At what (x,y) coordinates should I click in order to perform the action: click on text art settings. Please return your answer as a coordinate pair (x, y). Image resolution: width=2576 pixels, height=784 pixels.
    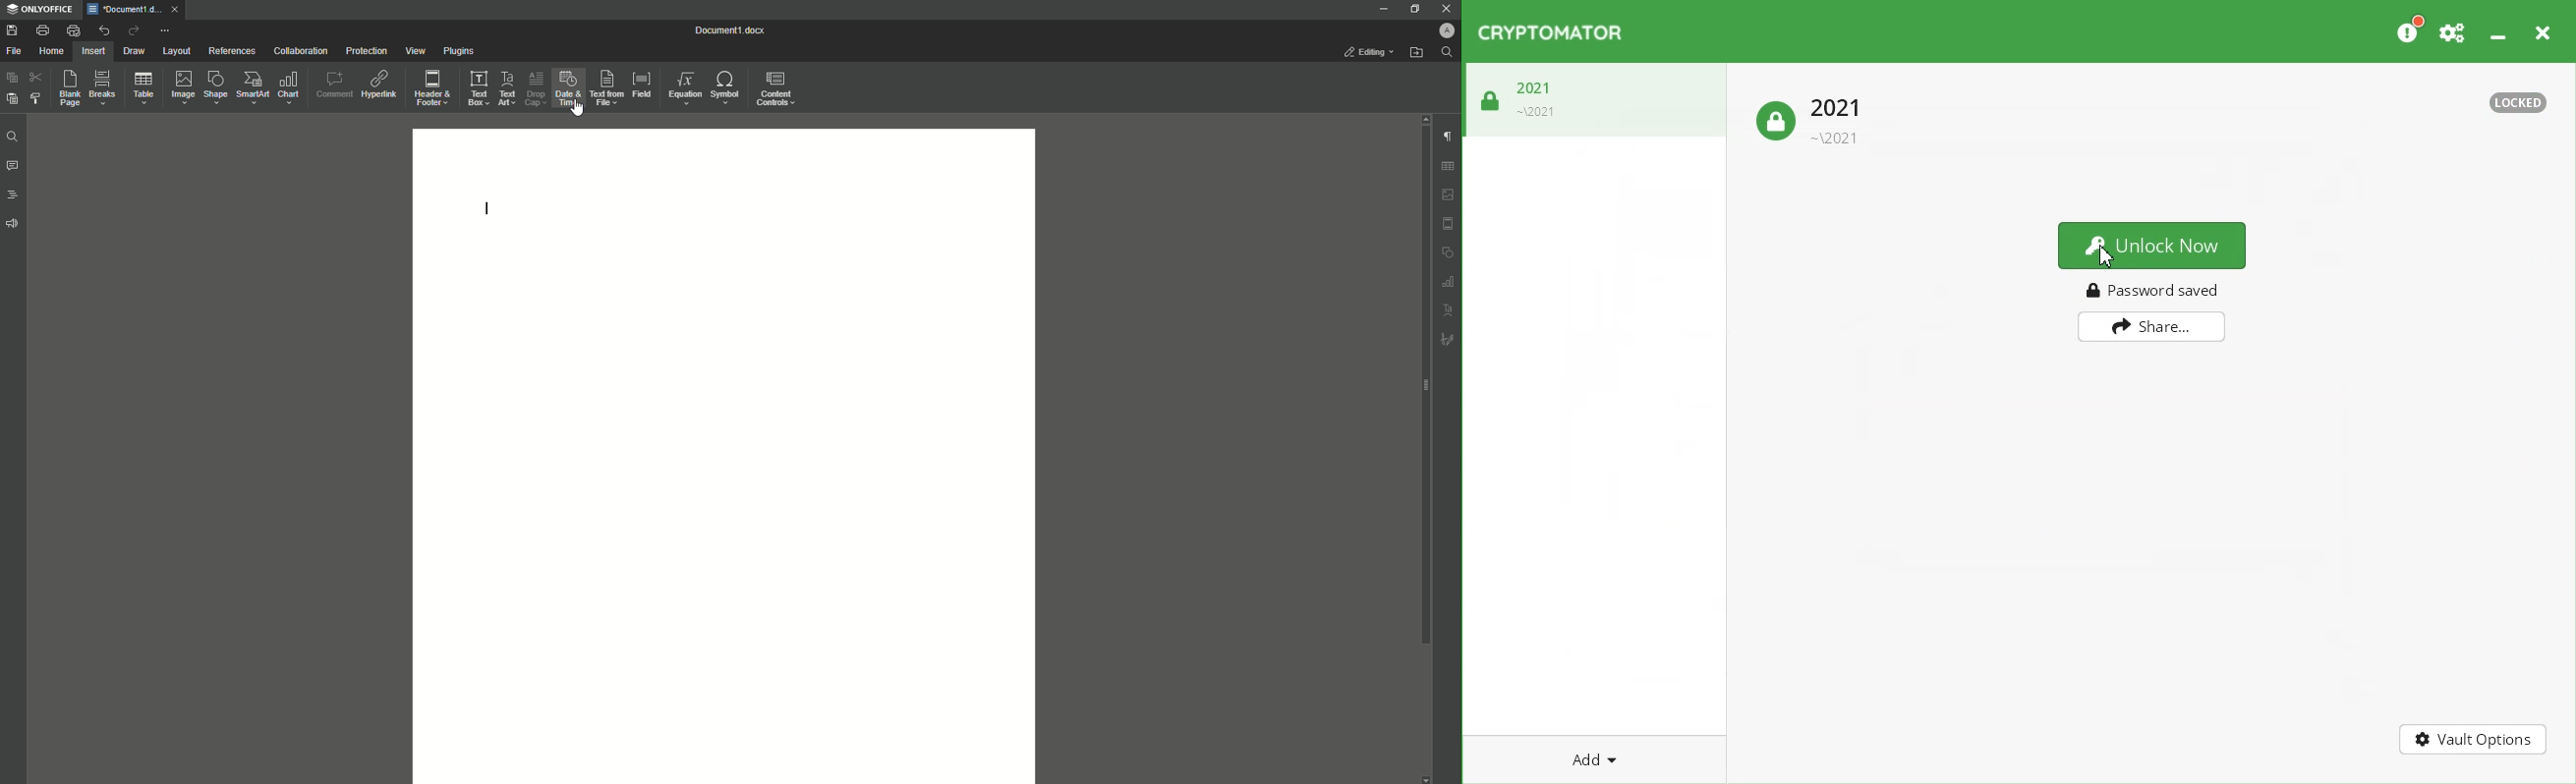
    Looking at the image, I should click on (1449, 308).